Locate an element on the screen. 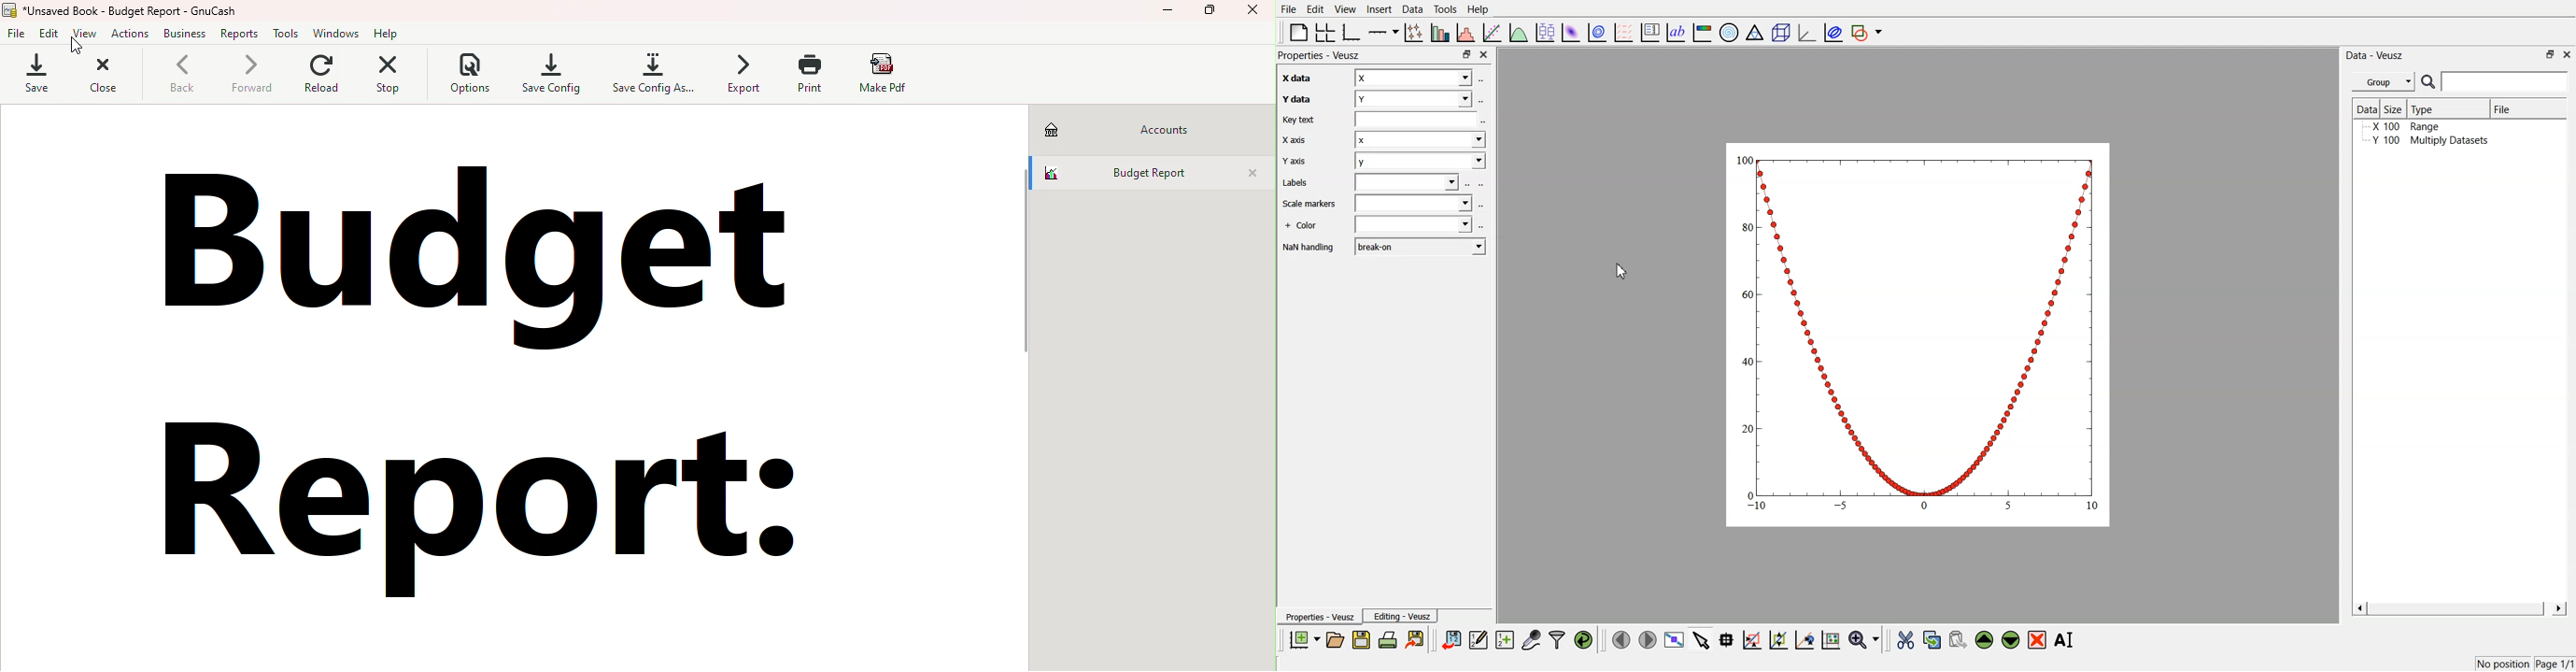 The width and height of the screenshot is (2576, 672). plot bar chart is located at coordinates (1440, 33).